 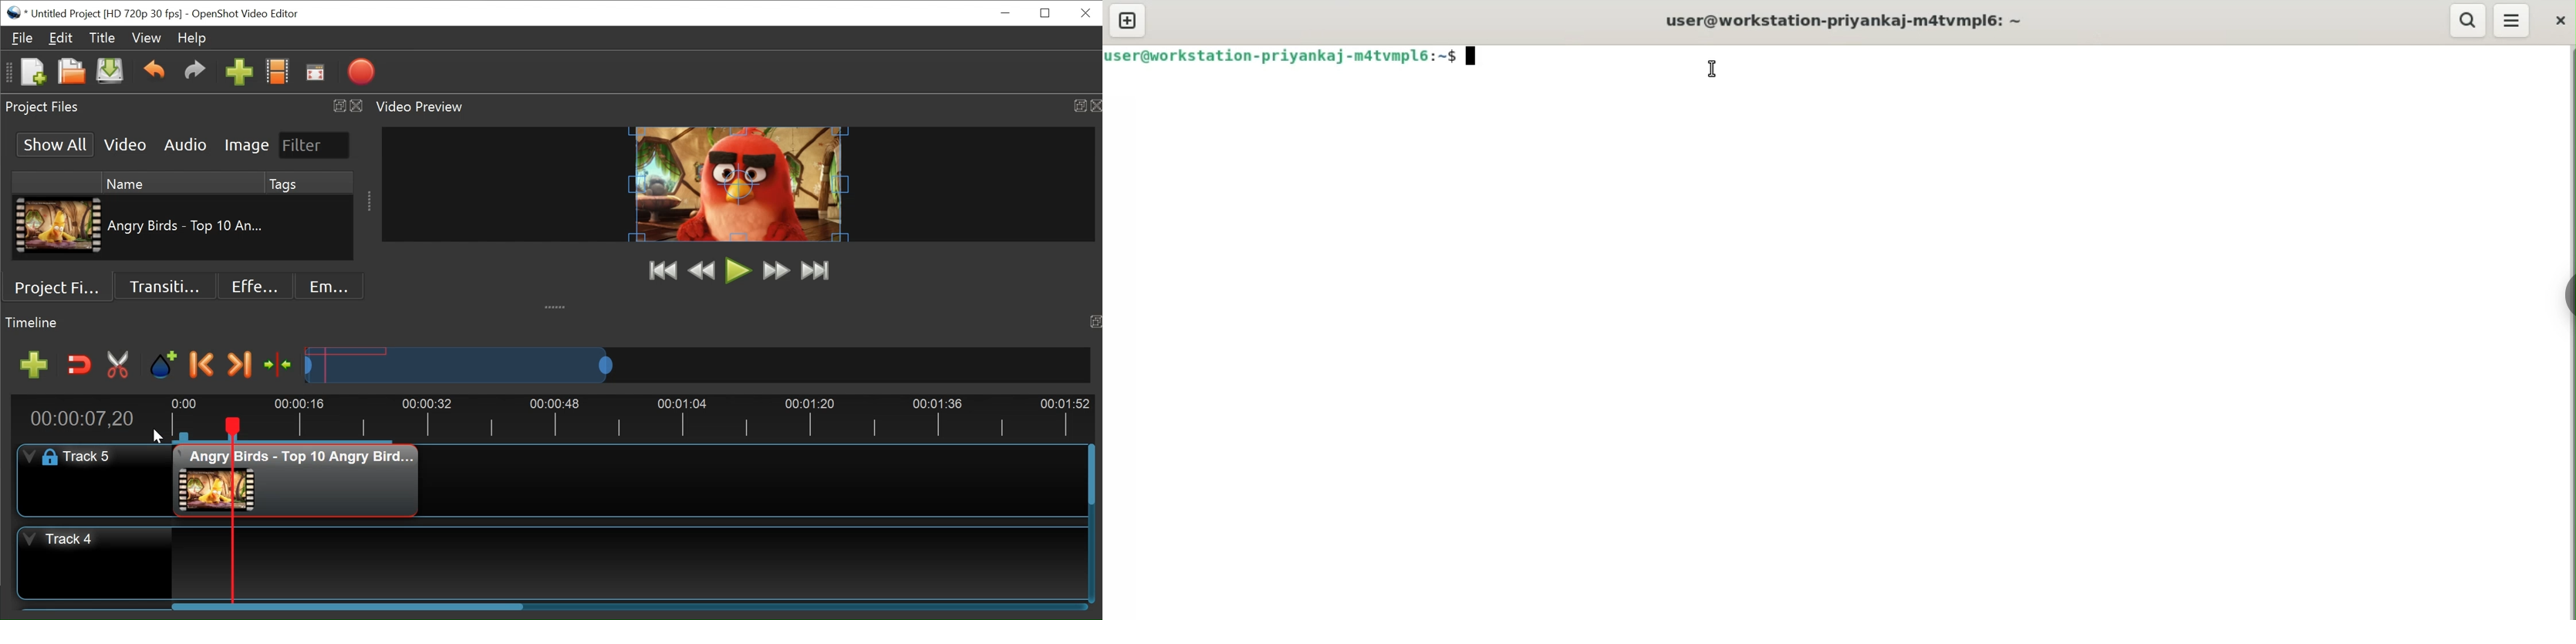 What do you see at coordinates (250, 286) in the screenshot?
I see `Effects` at bounding box center [250, 286].